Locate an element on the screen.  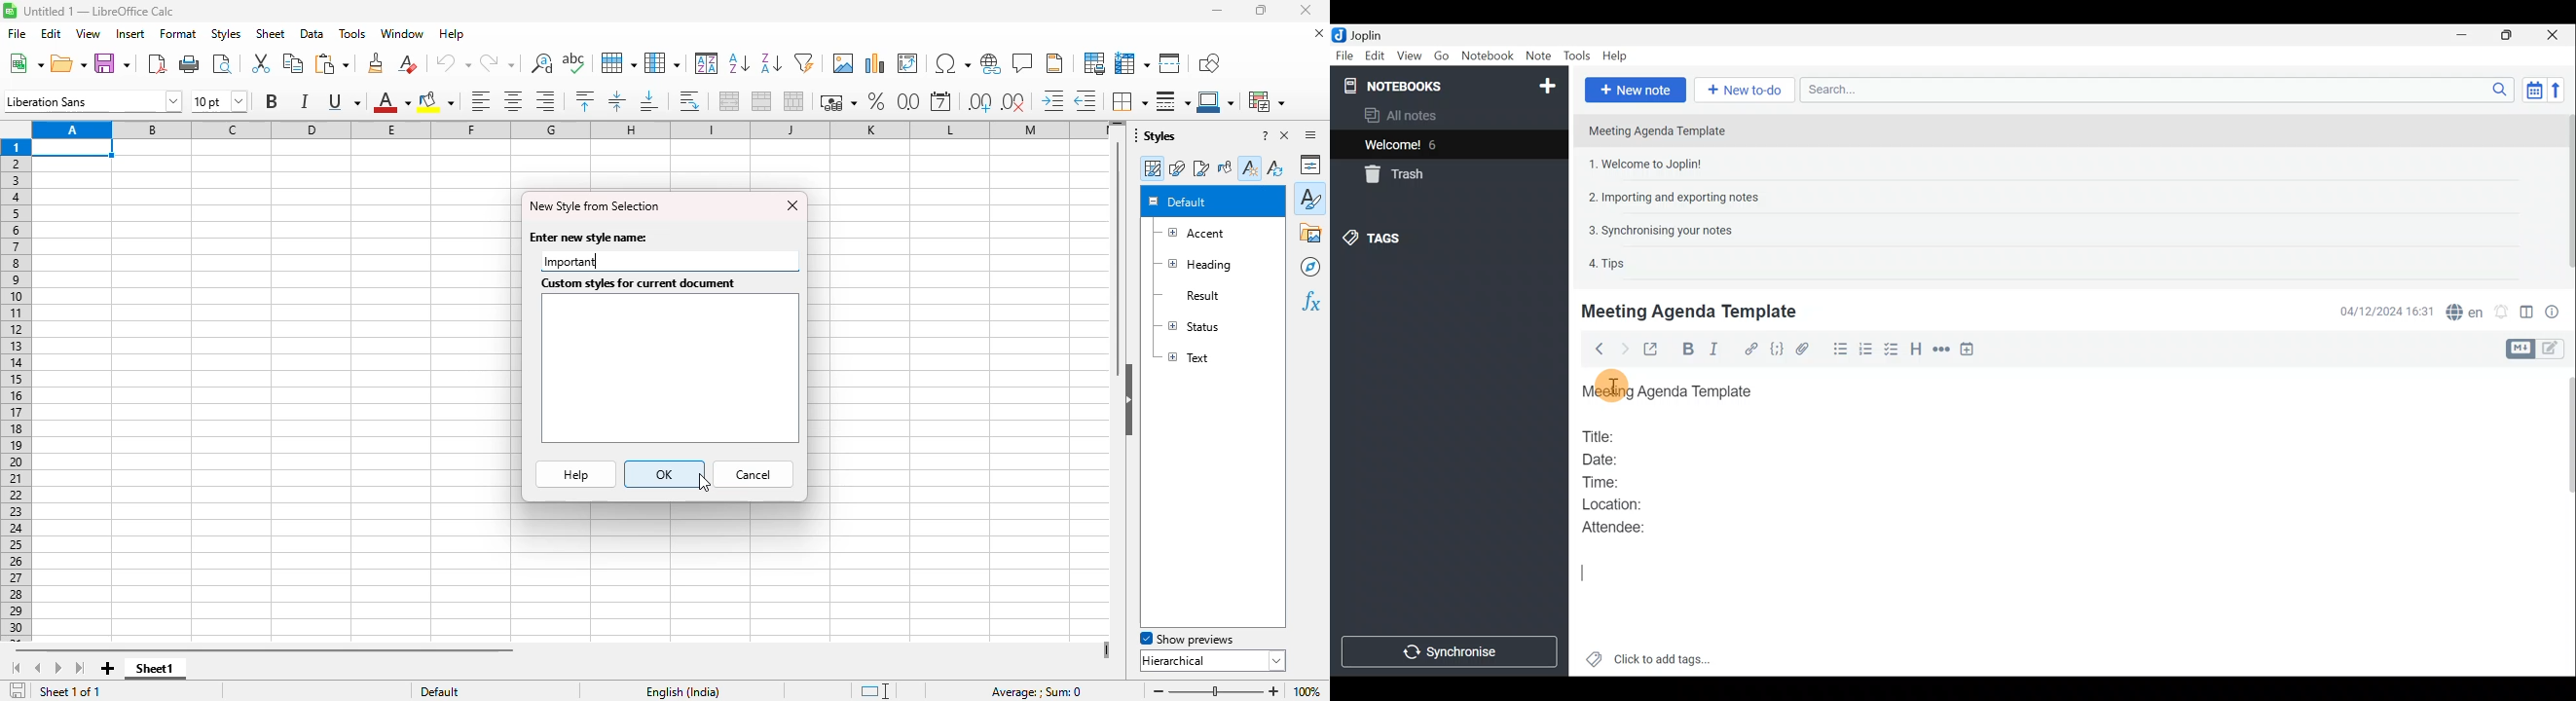
Welcome! is located at coordinates (1393, 146).